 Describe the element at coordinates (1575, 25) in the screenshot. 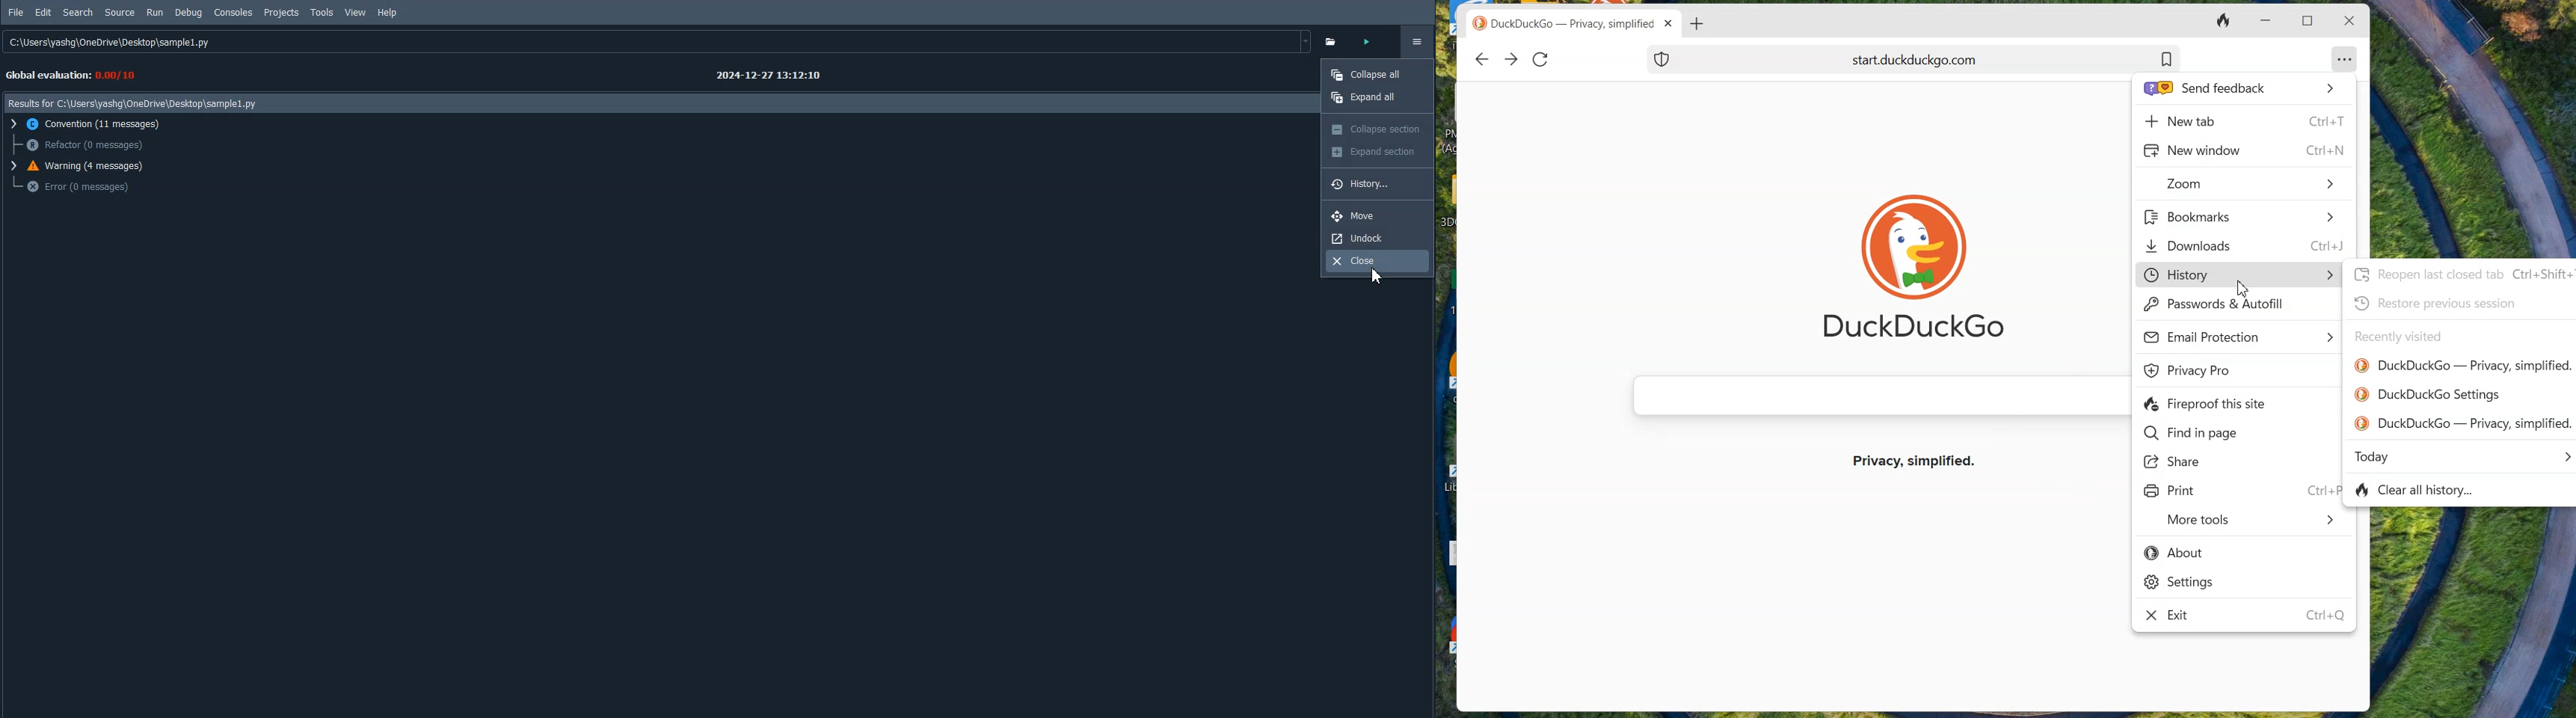

I see `DuckDuckGo — Privacy, simplified` at that location.